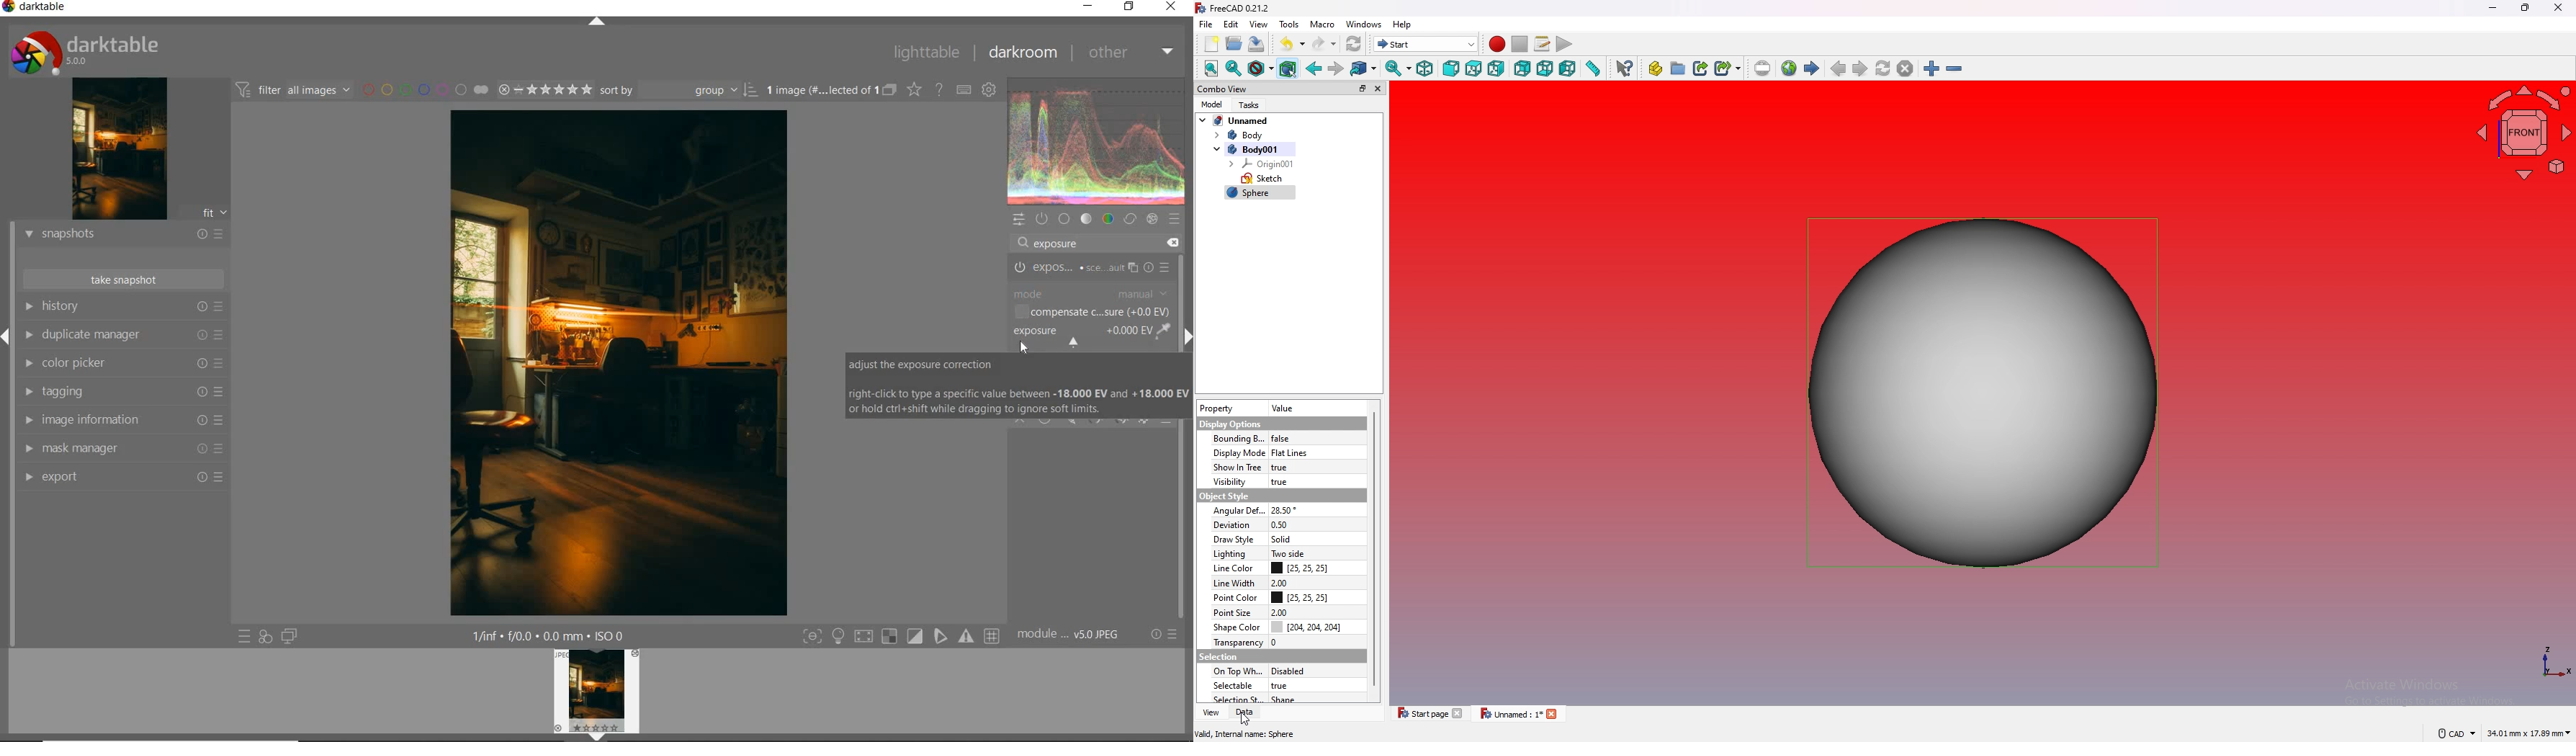  Describe the element at coordinates (913, 91) in the screenshot. I see `change overlays shown on thumbnails` at that location.